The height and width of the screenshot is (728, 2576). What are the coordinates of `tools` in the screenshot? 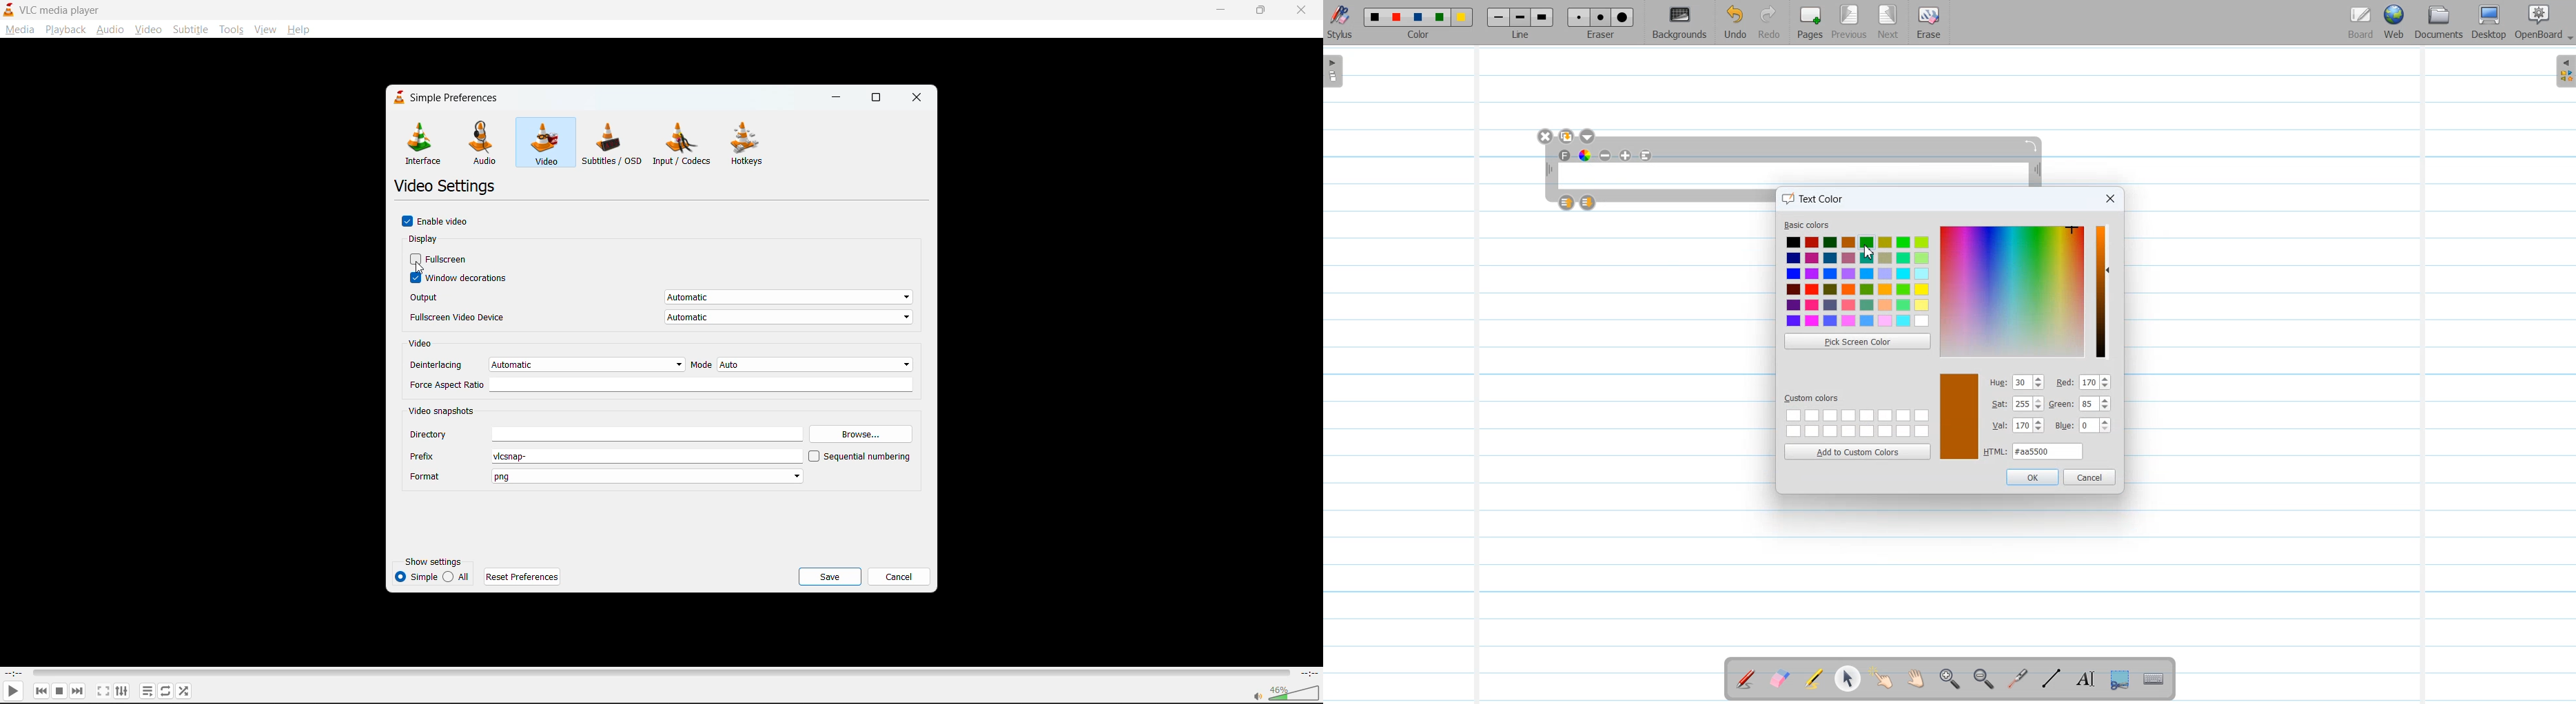 It's located at (232, 30).